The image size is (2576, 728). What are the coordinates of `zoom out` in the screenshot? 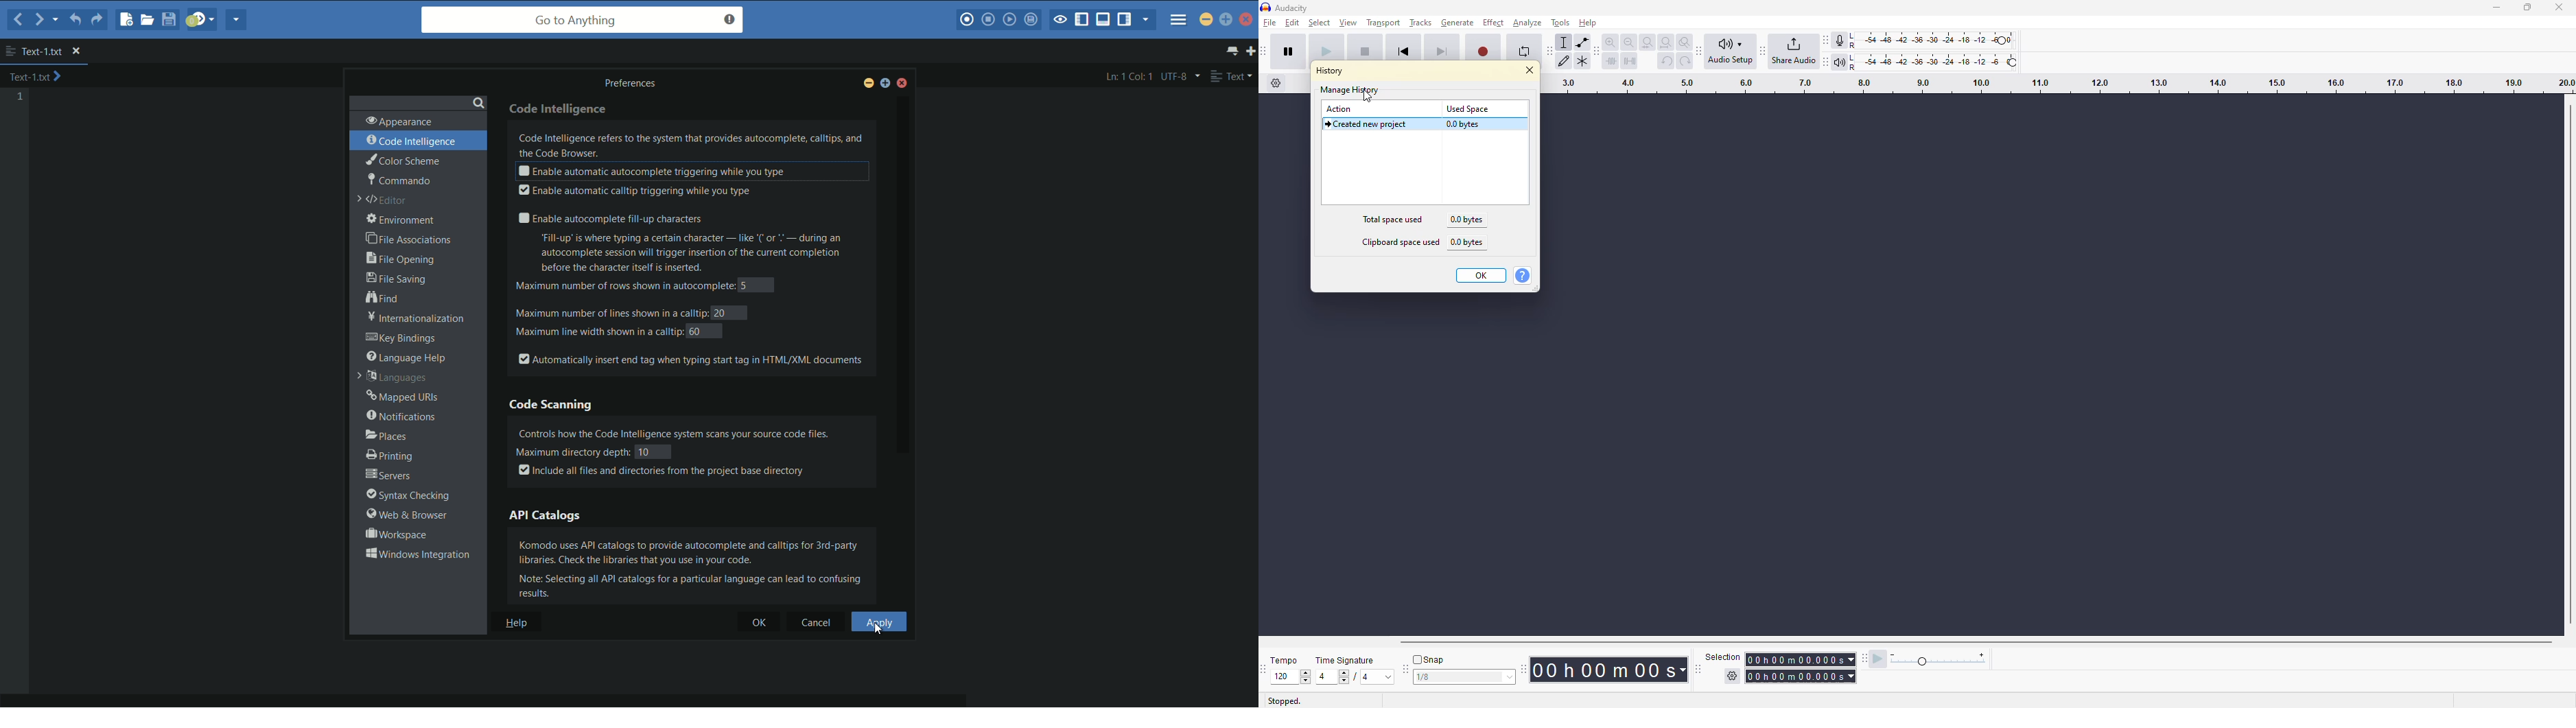 It's located at (1630, 42).